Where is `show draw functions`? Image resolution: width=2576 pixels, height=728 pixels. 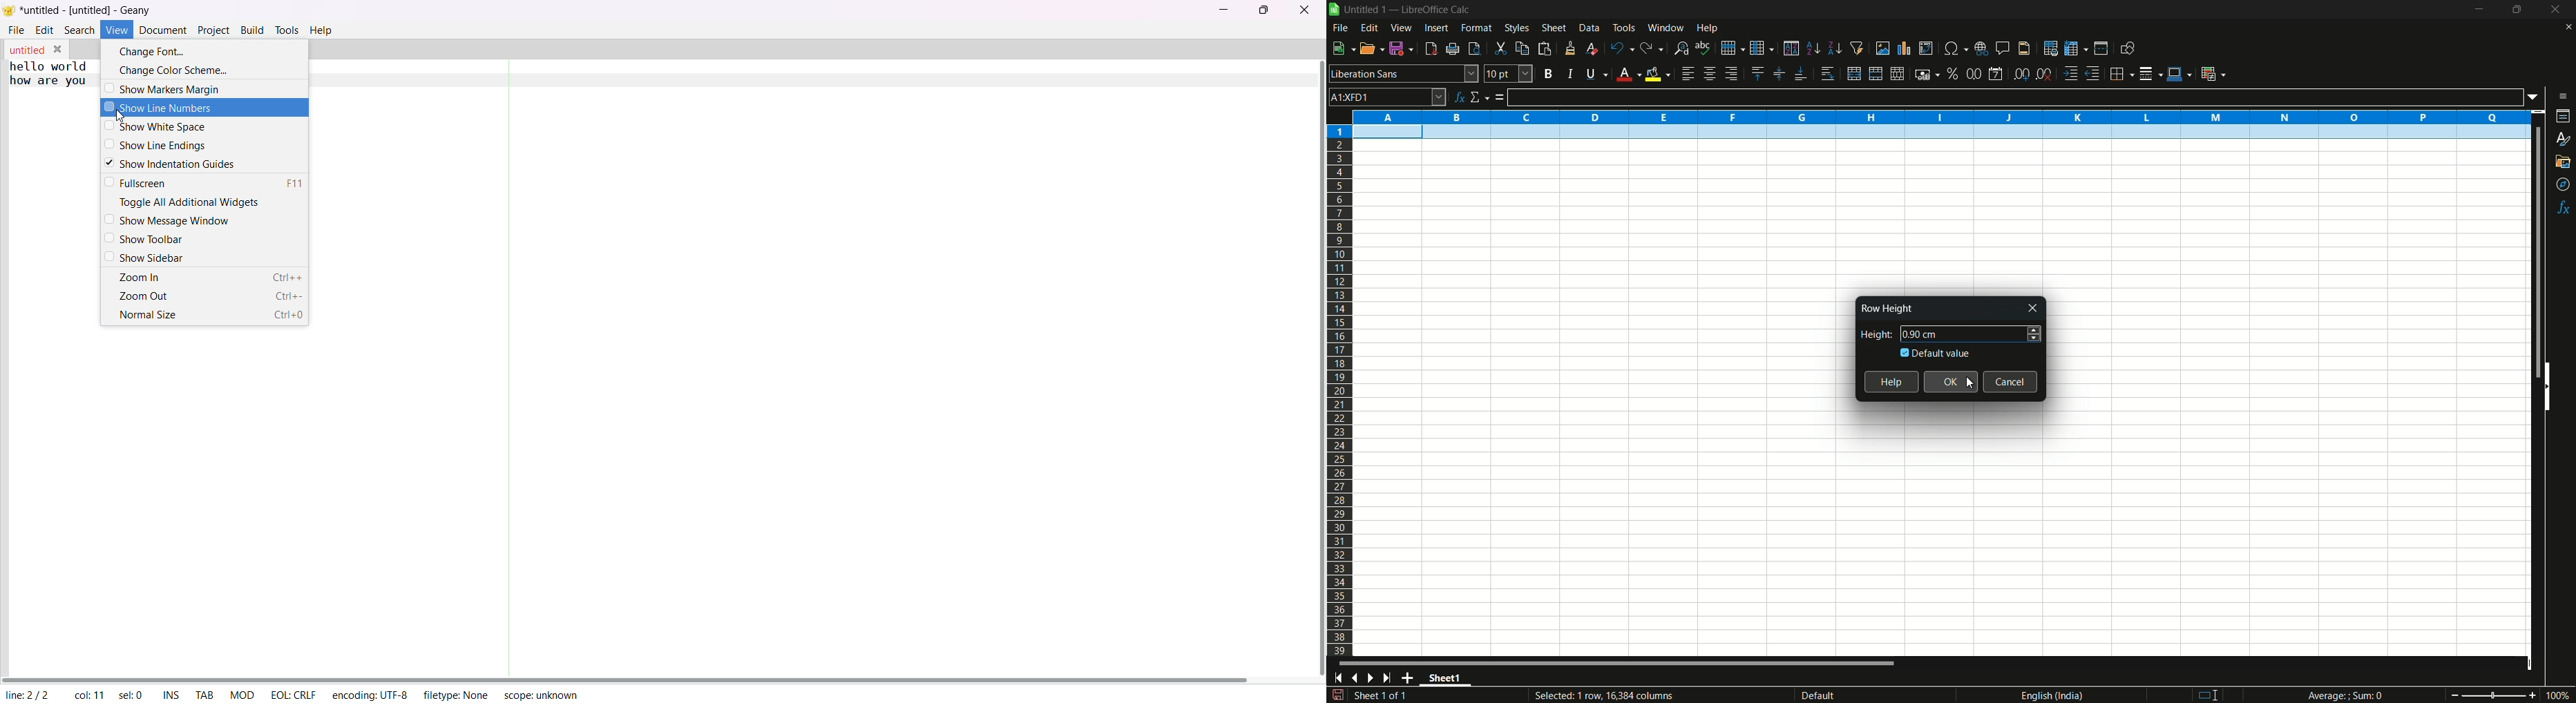 show draw functions is located at coordinates (2127, 48).